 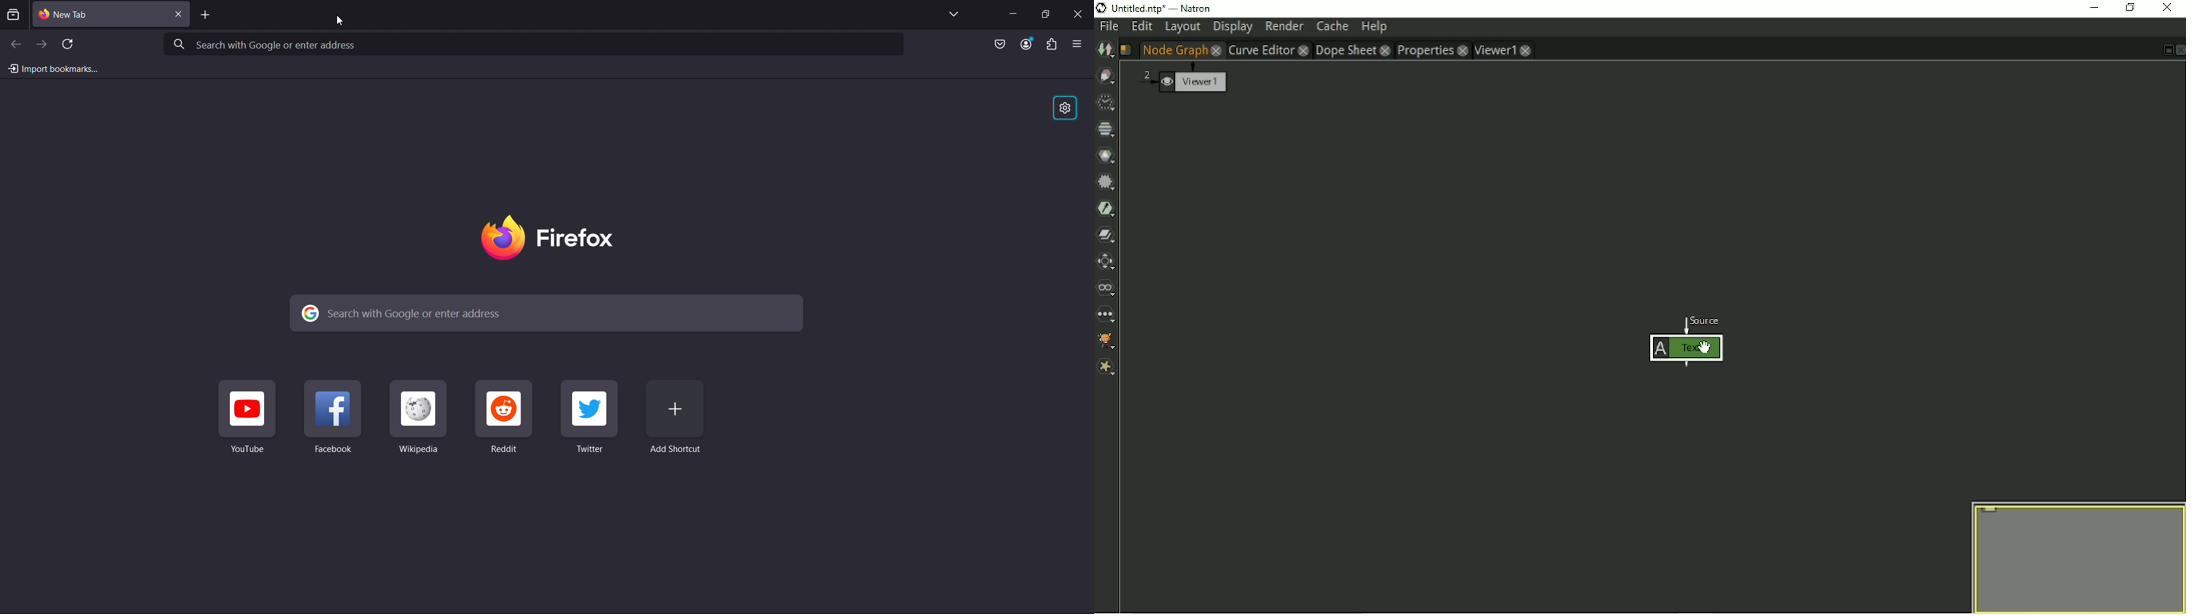 I want to click on Wikipedia, so click(x=422, y=423).